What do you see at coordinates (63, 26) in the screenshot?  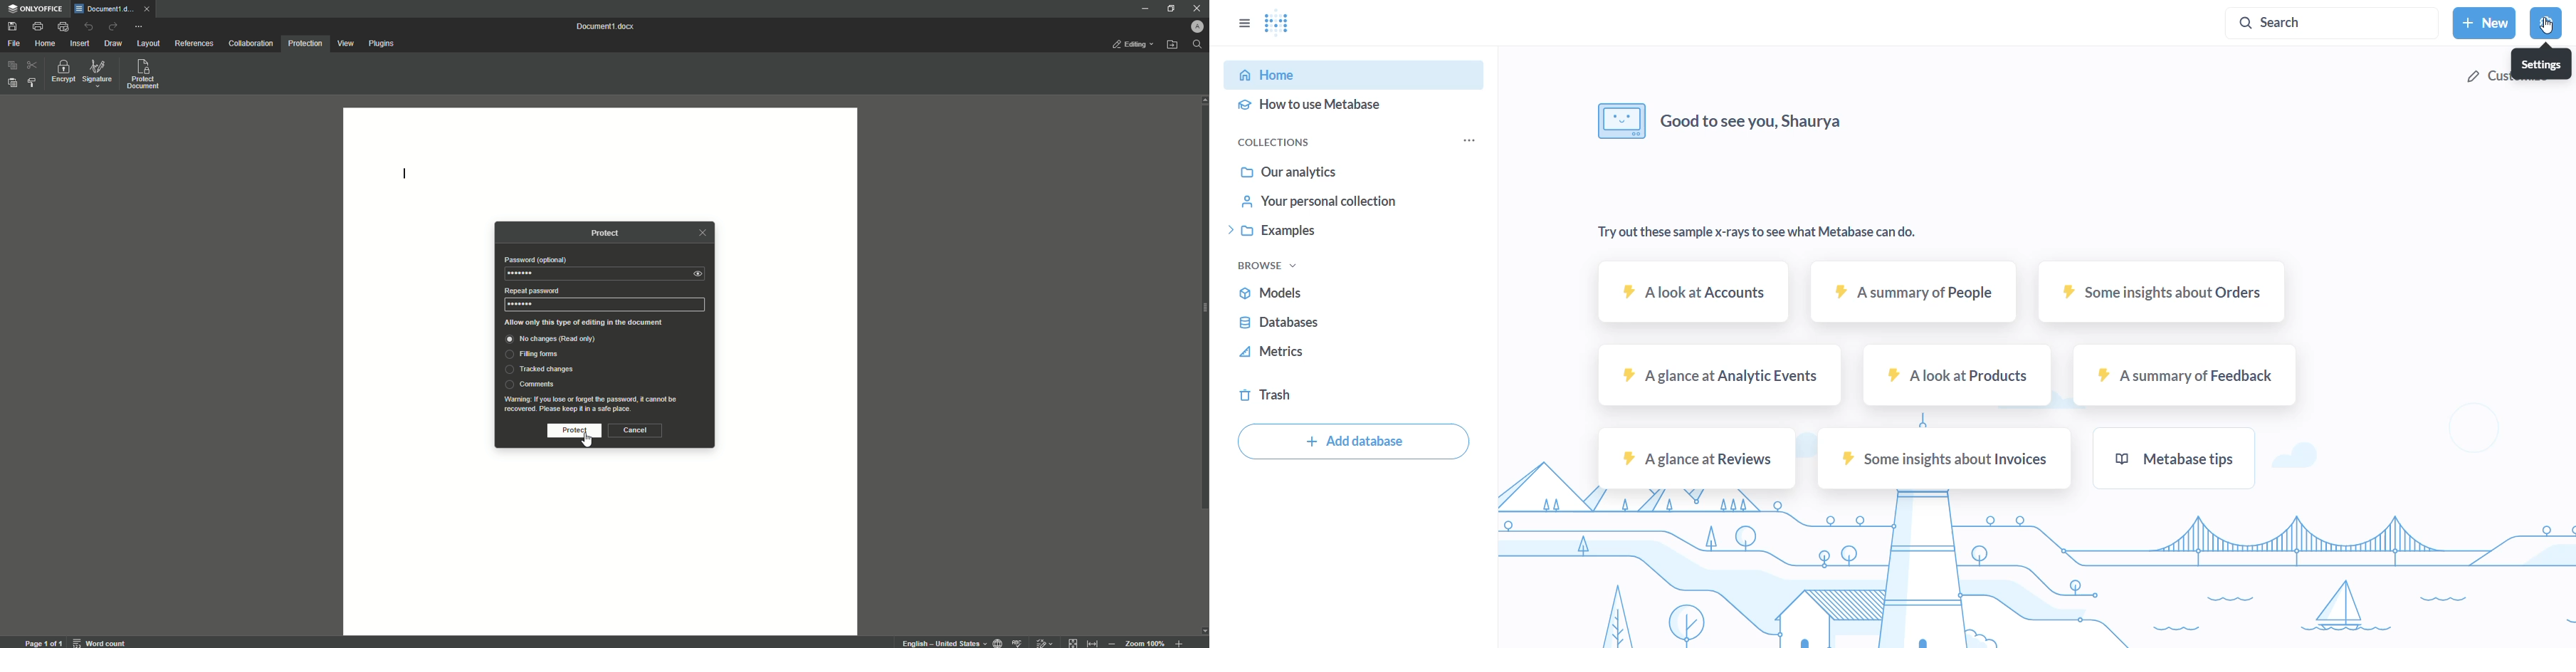 I see `Quick Print` at bounding box center [63, 26].